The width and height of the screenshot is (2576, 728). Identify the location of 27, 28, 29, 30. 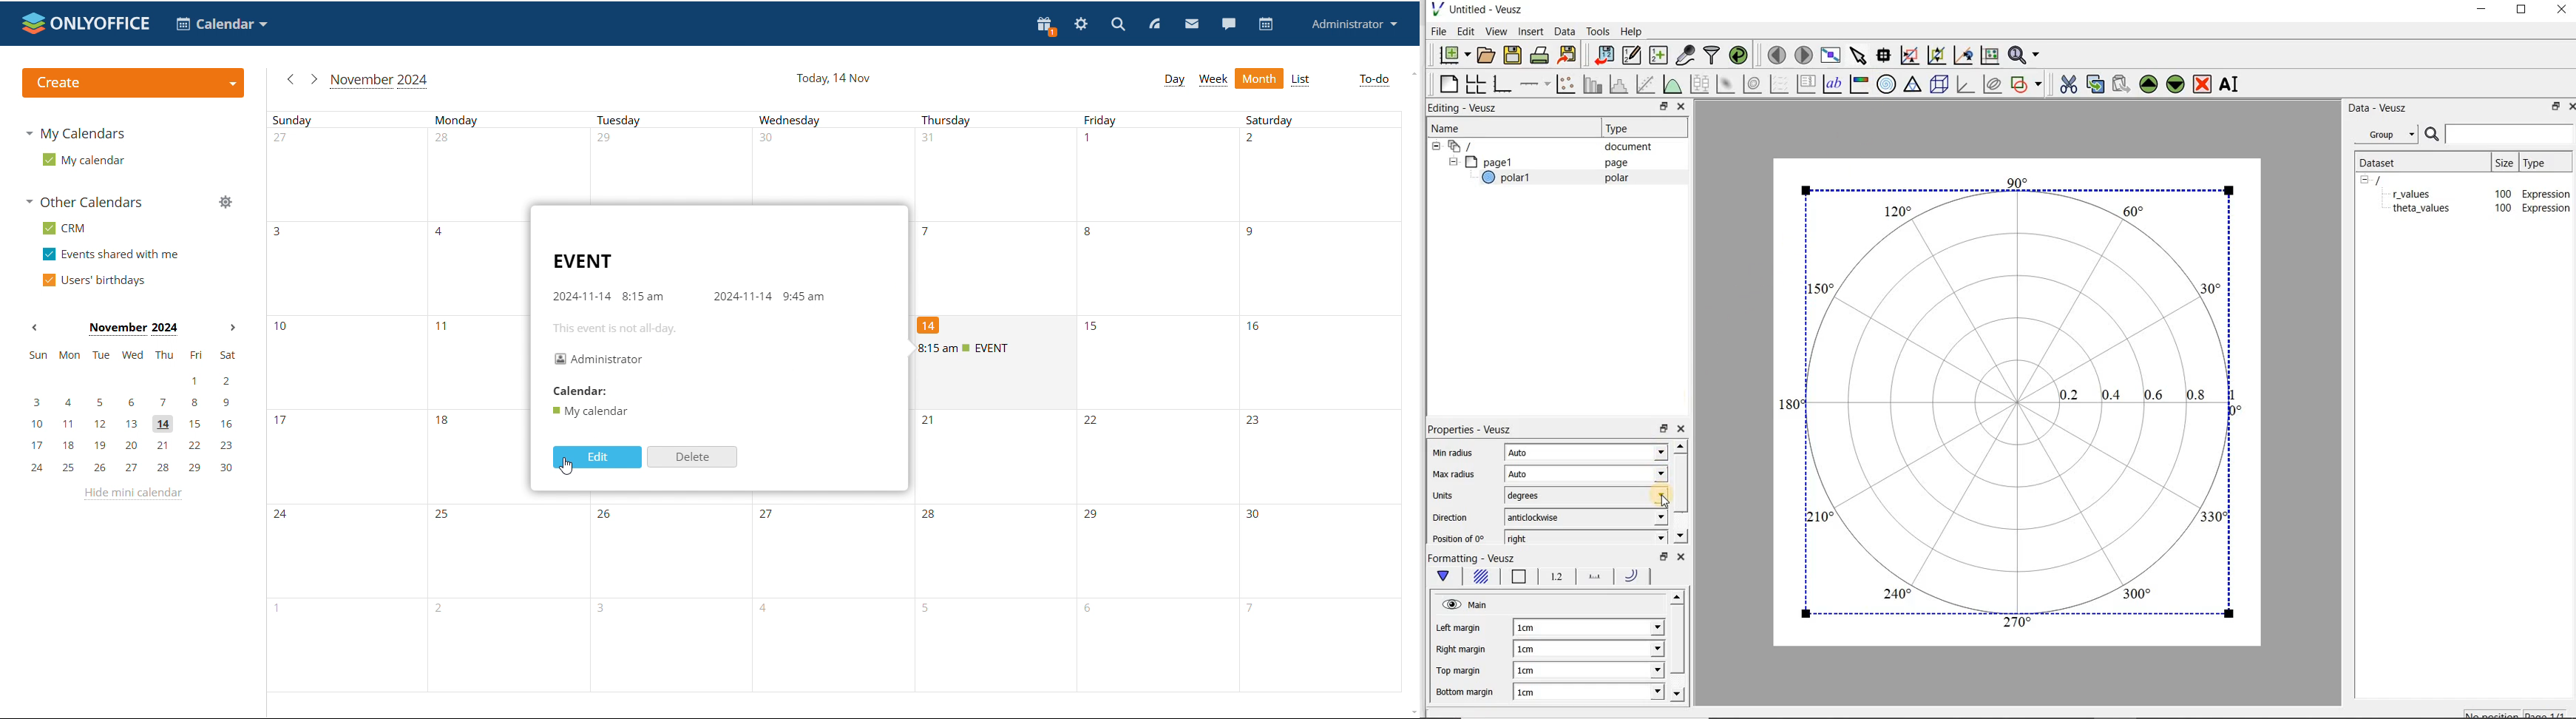
(592, 166).